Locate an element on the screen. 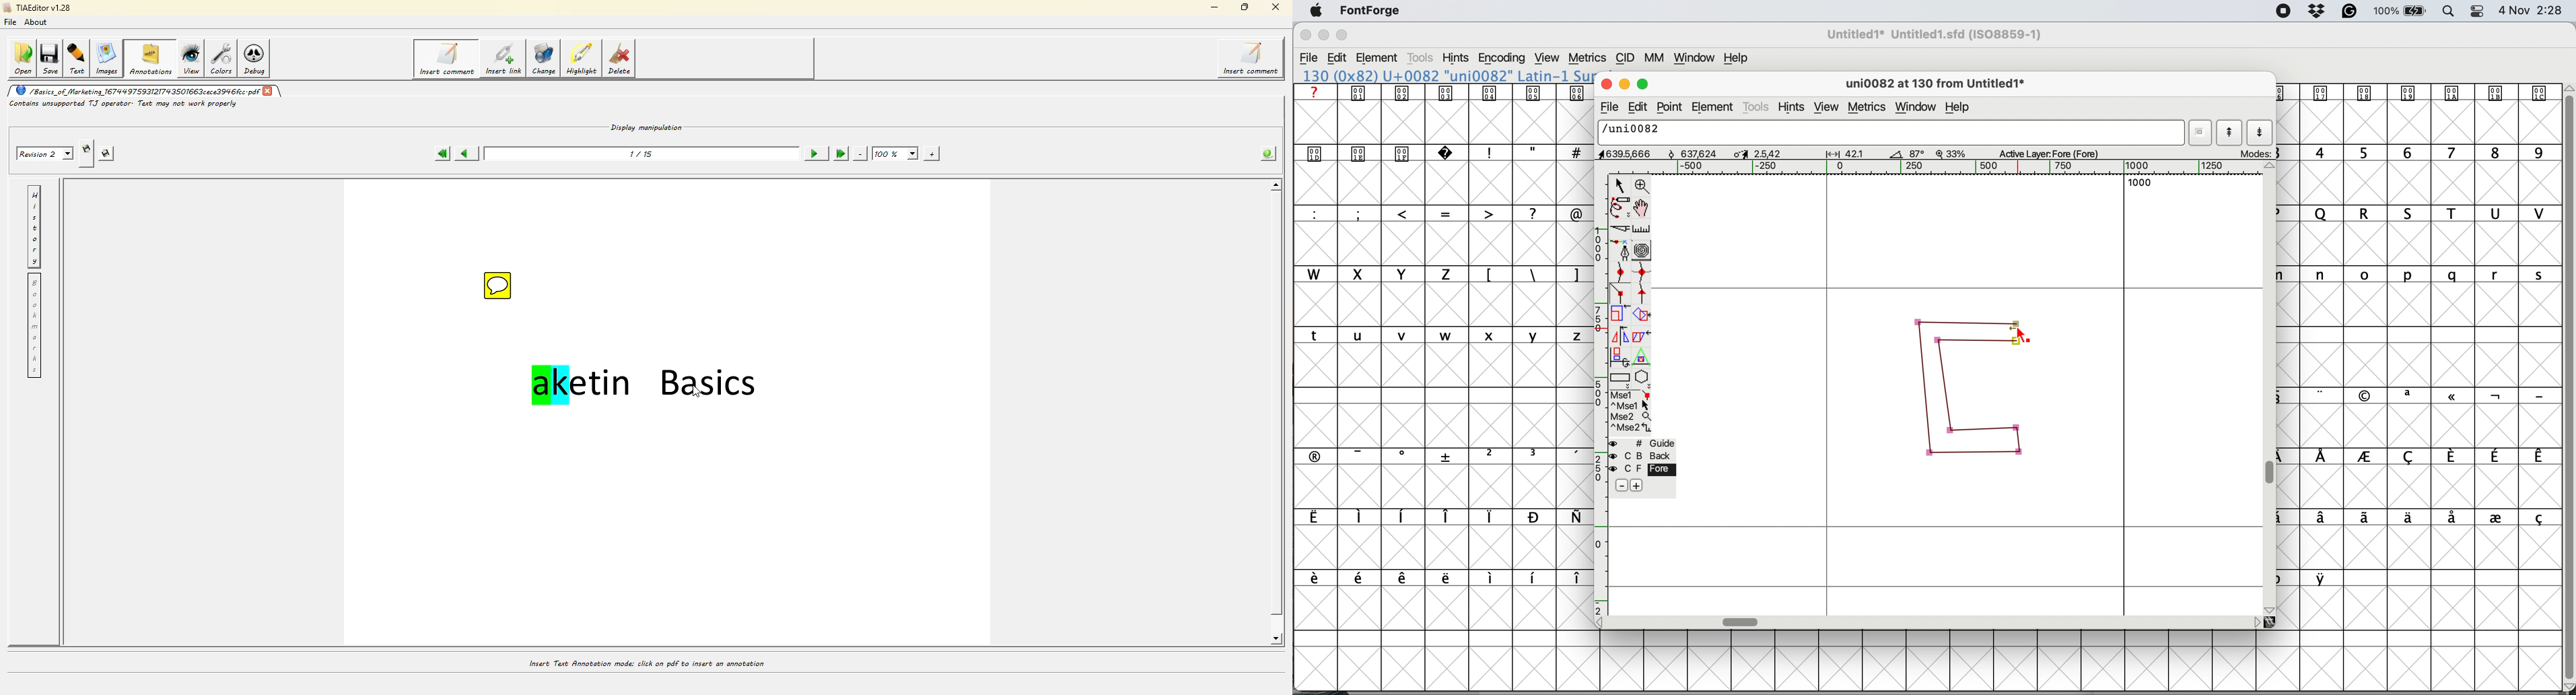 This screenshot has width=2576, height=700. perform a perspective transformation on screen is located at coordinates (1643, 357).